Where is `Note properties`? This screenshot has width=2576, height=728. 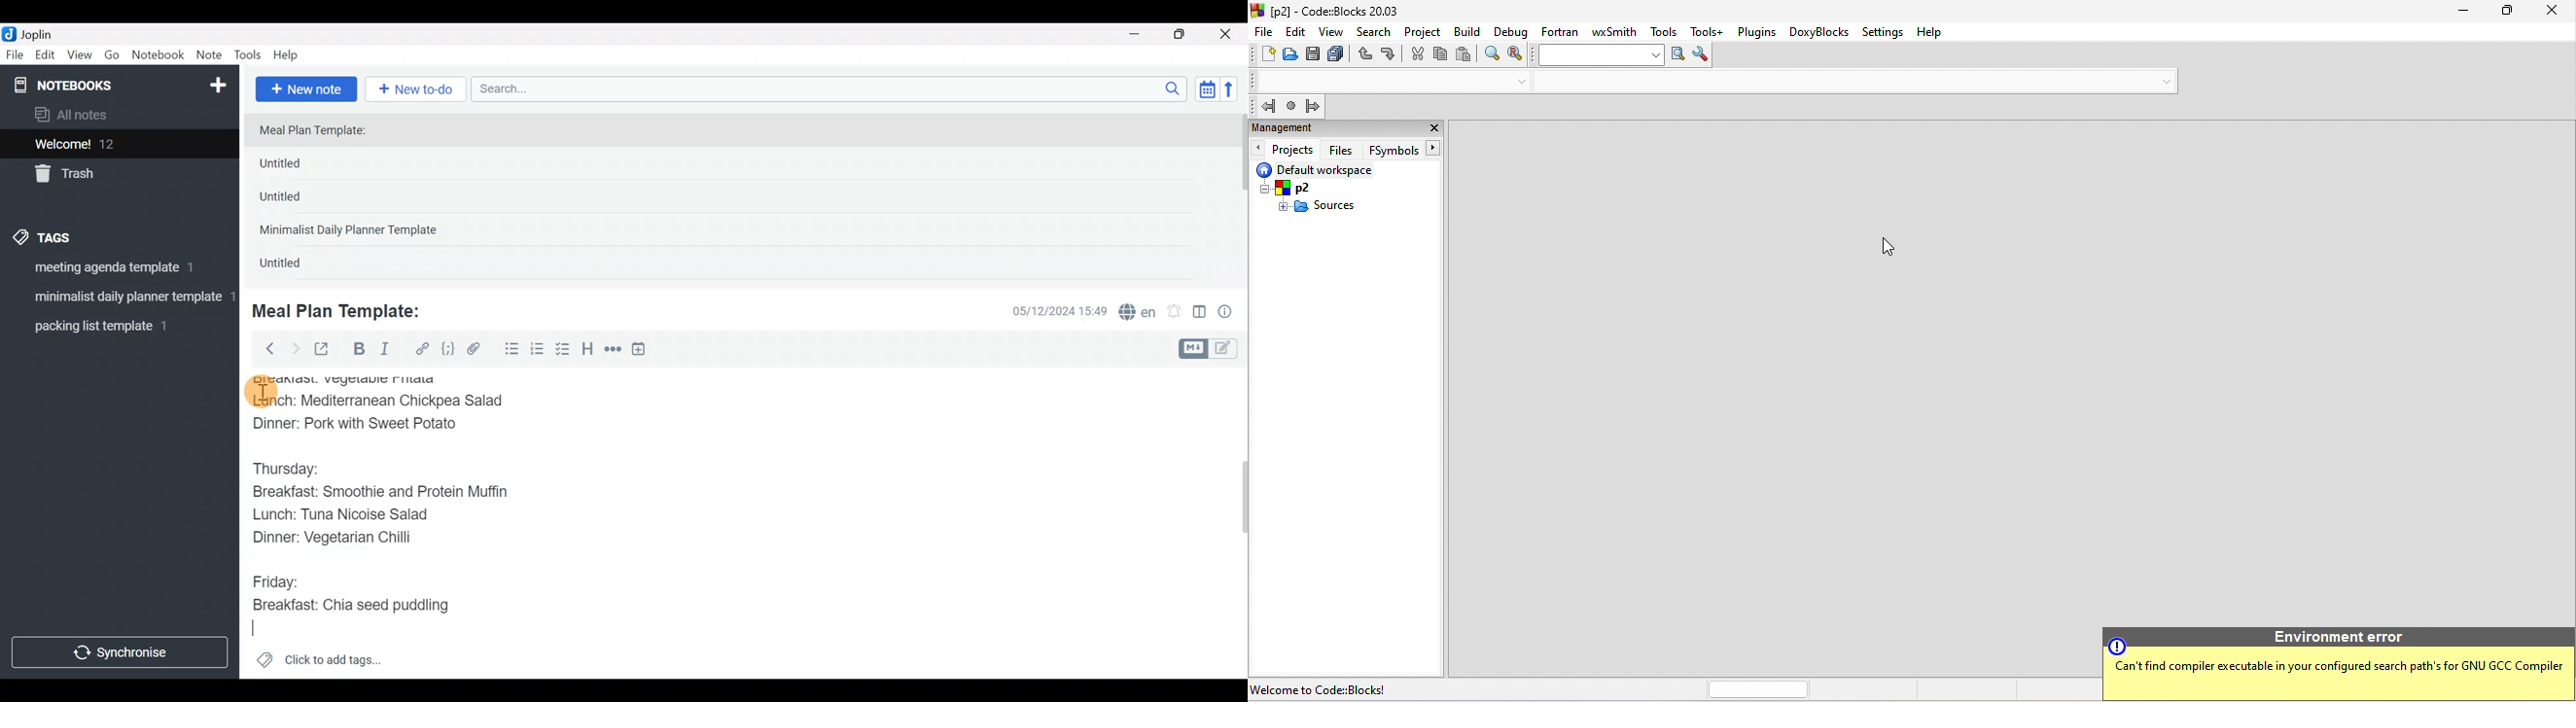
Note properties is located at coordinates (1231, 313).